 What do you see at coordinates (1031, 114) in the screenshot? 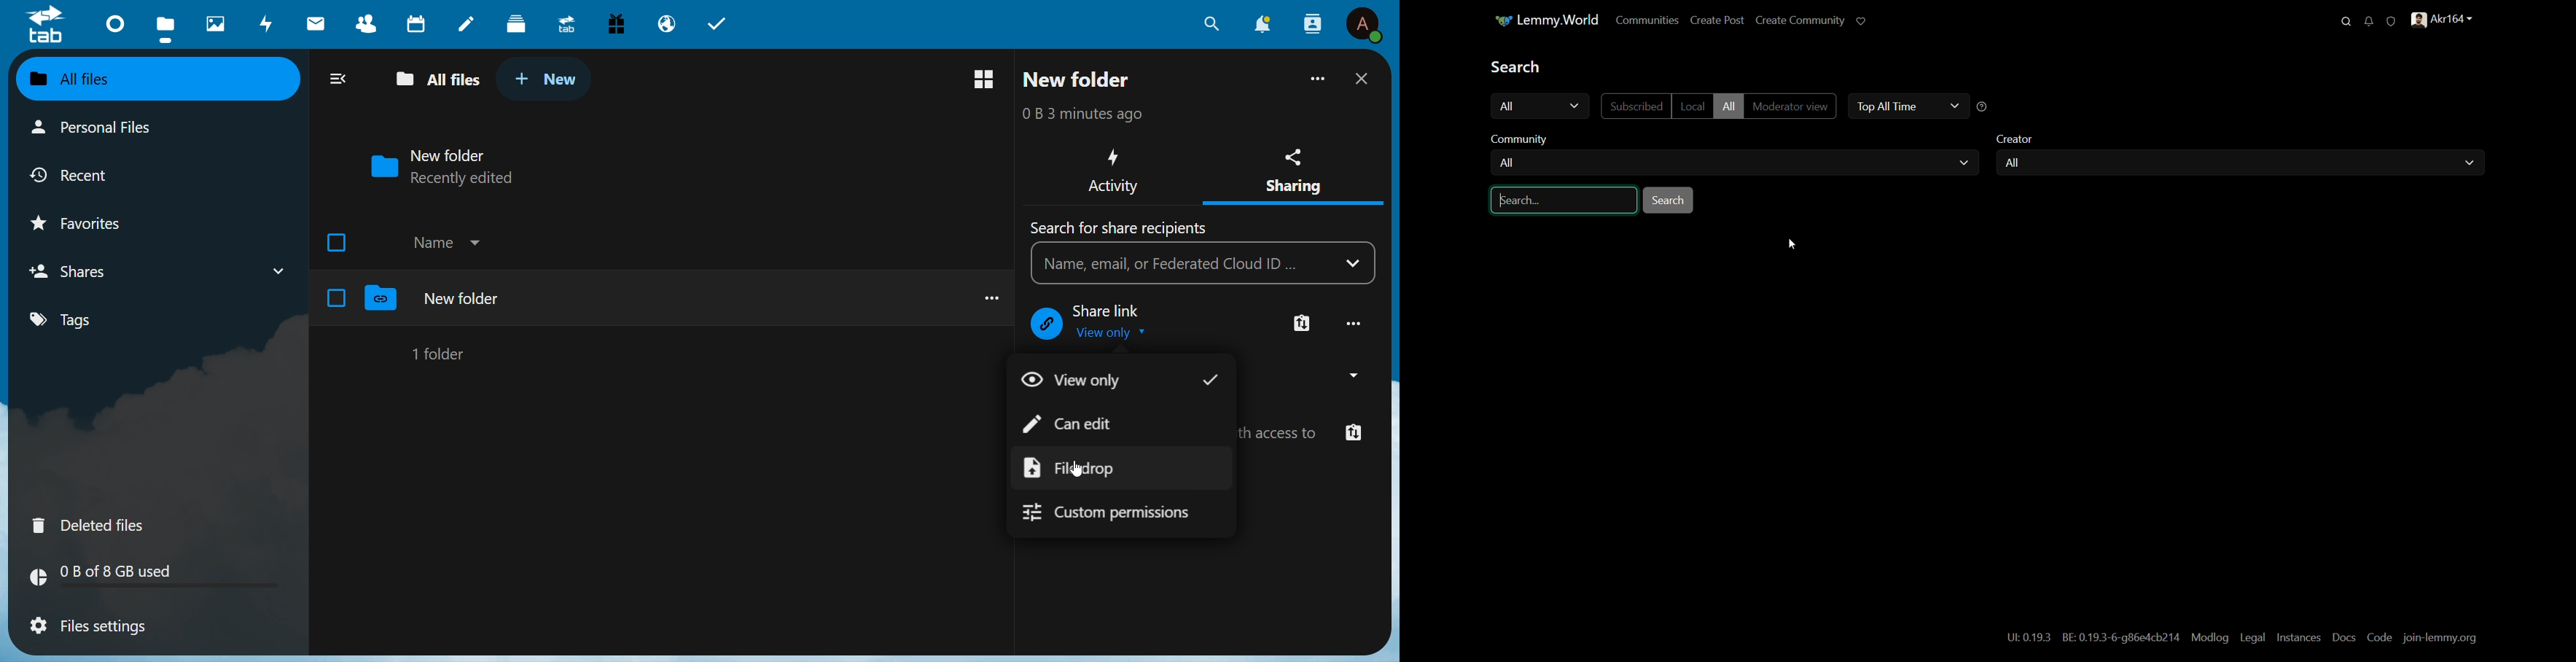
I see `Bytes` at bounding box center [1031, 114].